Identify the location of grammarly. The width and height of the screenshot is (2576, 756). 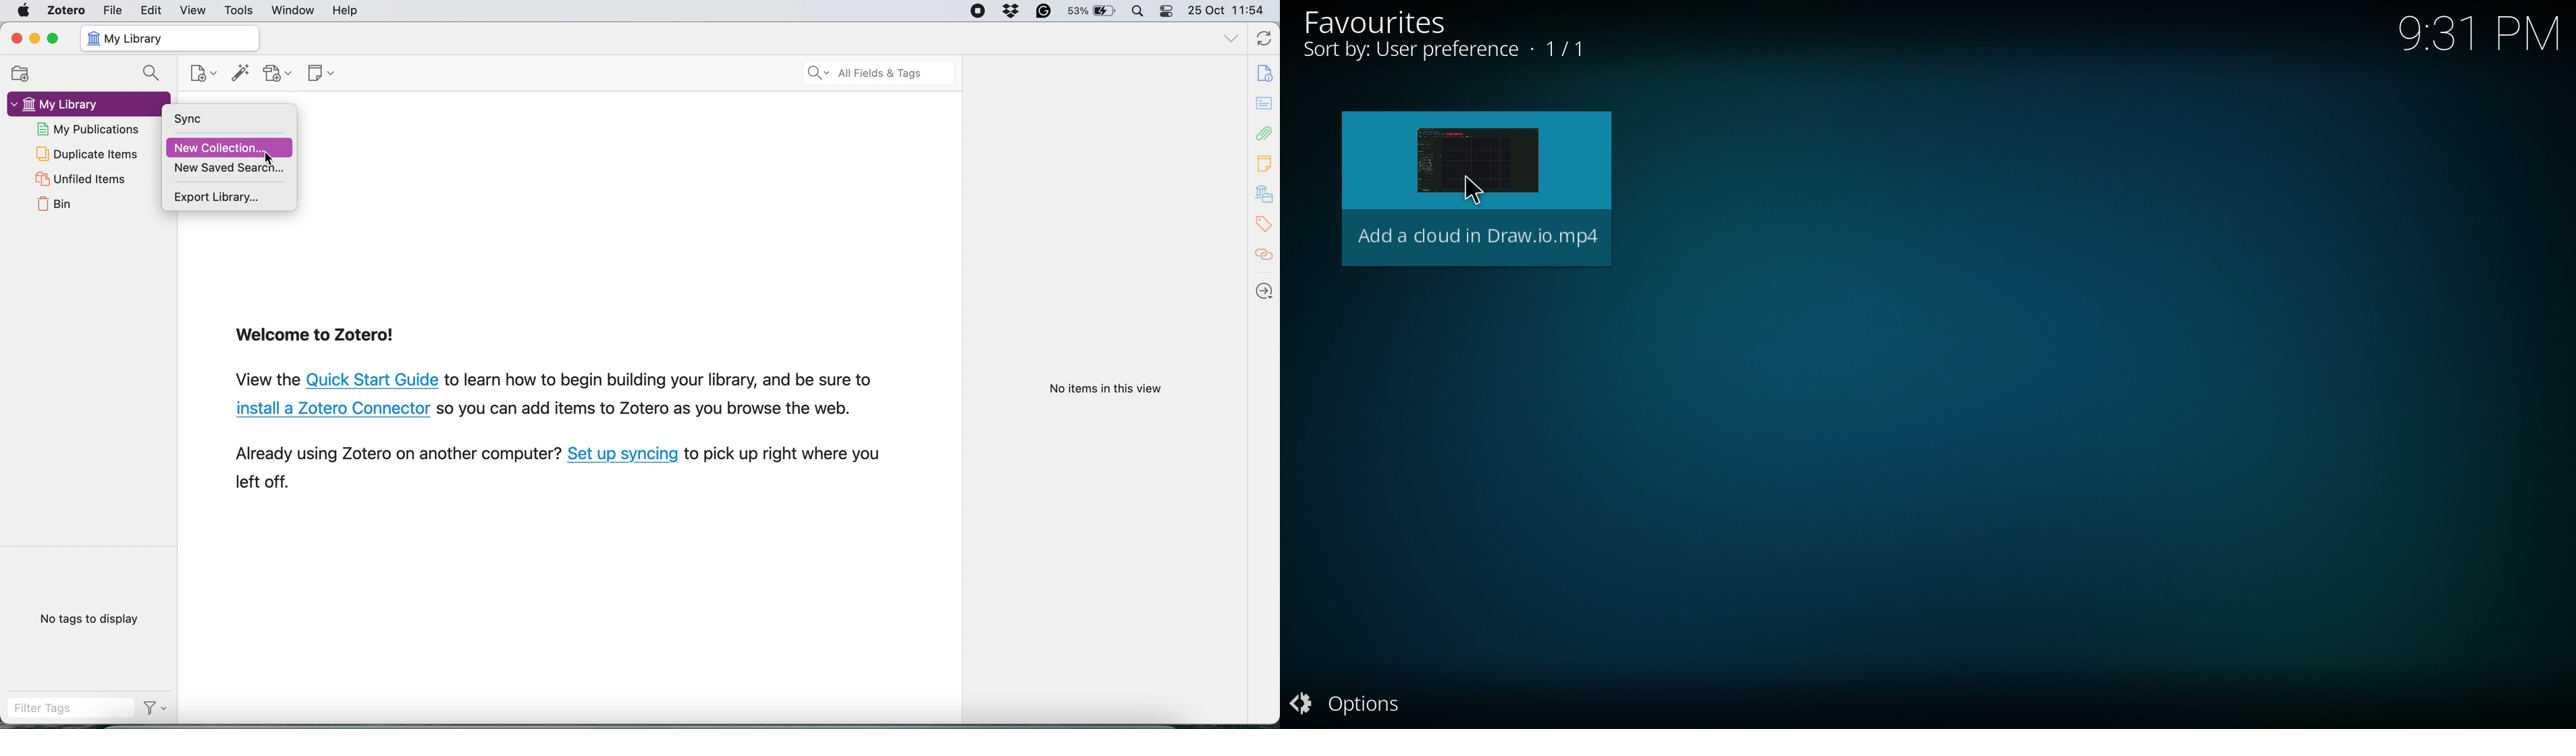
(1044, 11).